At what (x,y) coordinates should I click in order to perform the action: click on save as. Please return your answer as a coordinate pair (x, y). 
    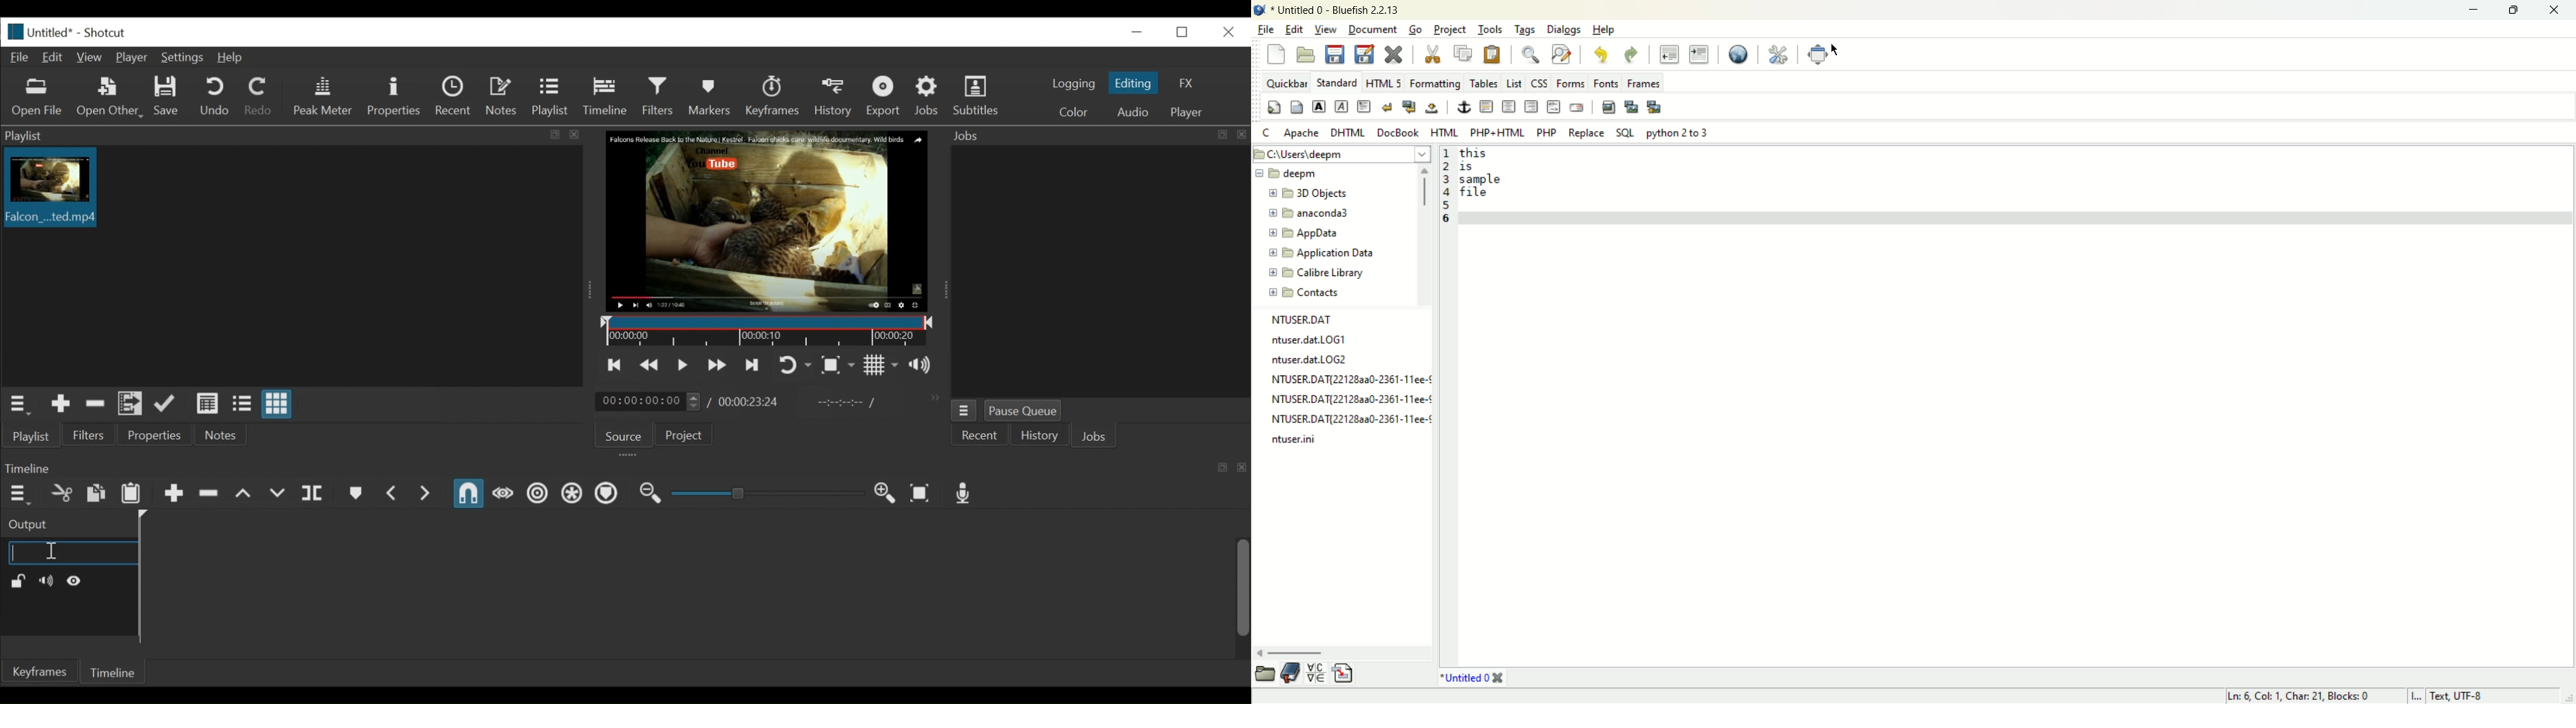
    Looking at the image, I should click on (1366, 54).